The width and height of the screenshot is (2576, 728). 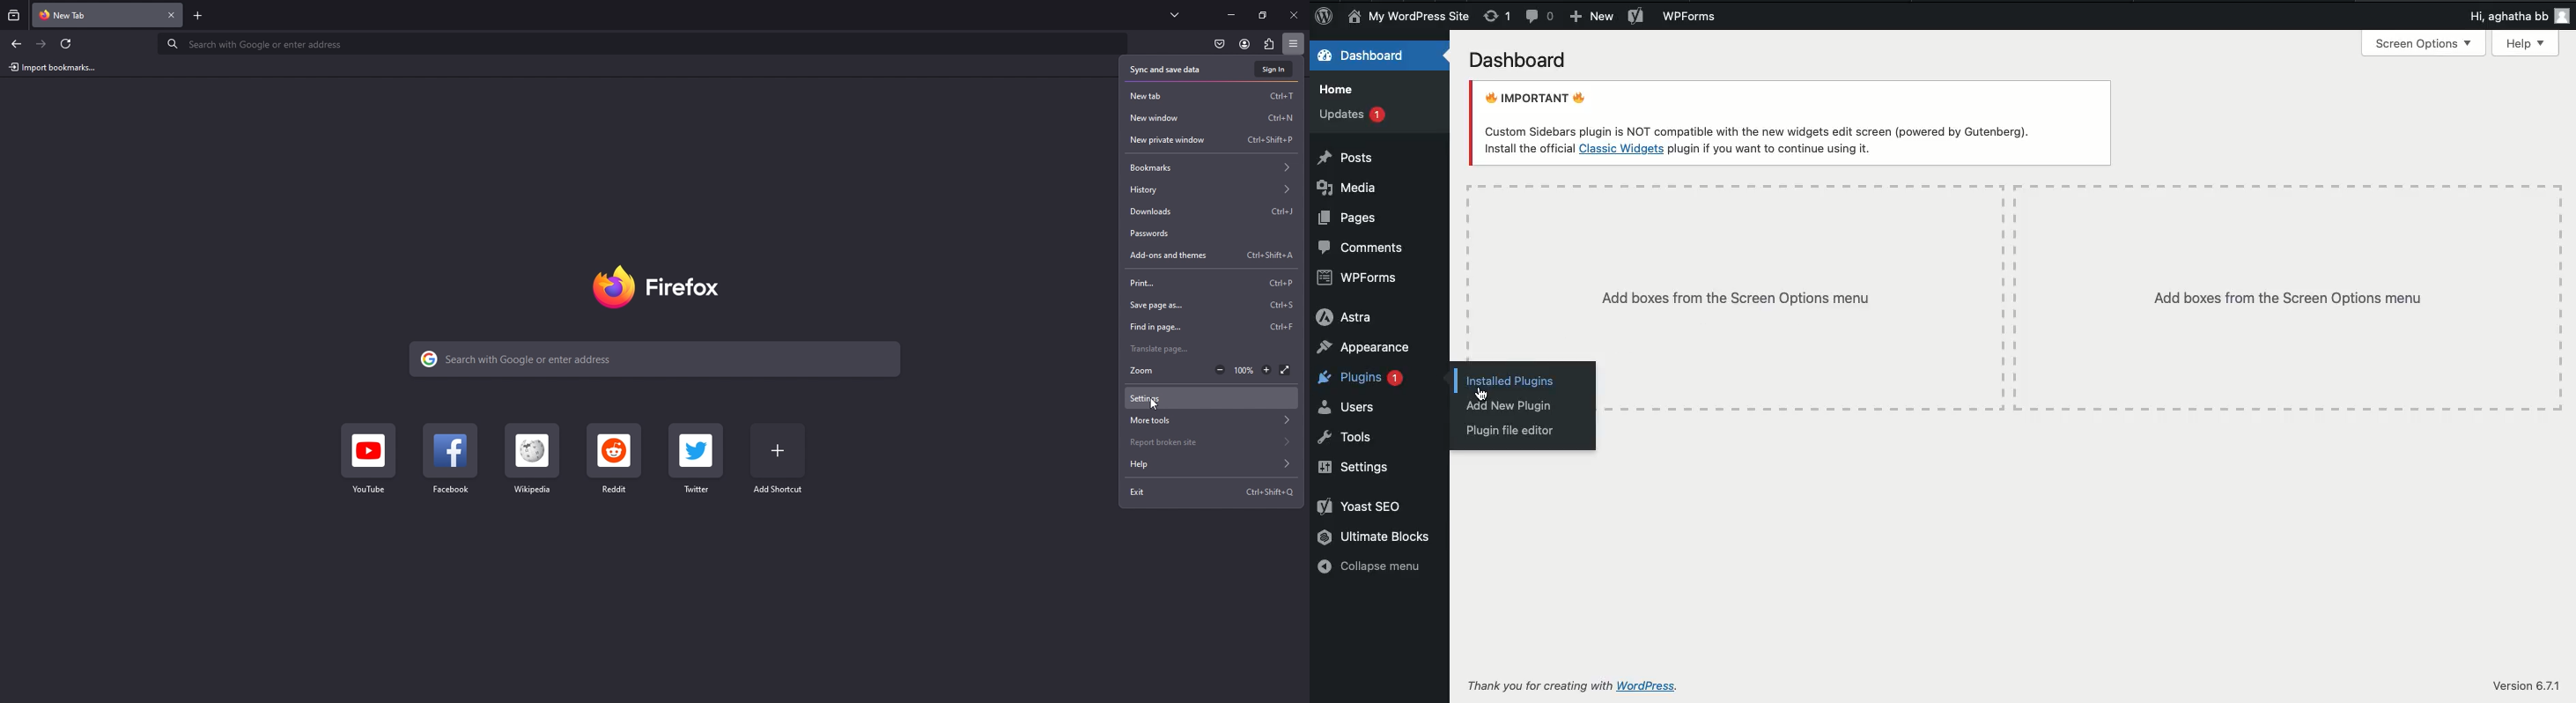 I want to click on youtube, so click(x=366, y=461).